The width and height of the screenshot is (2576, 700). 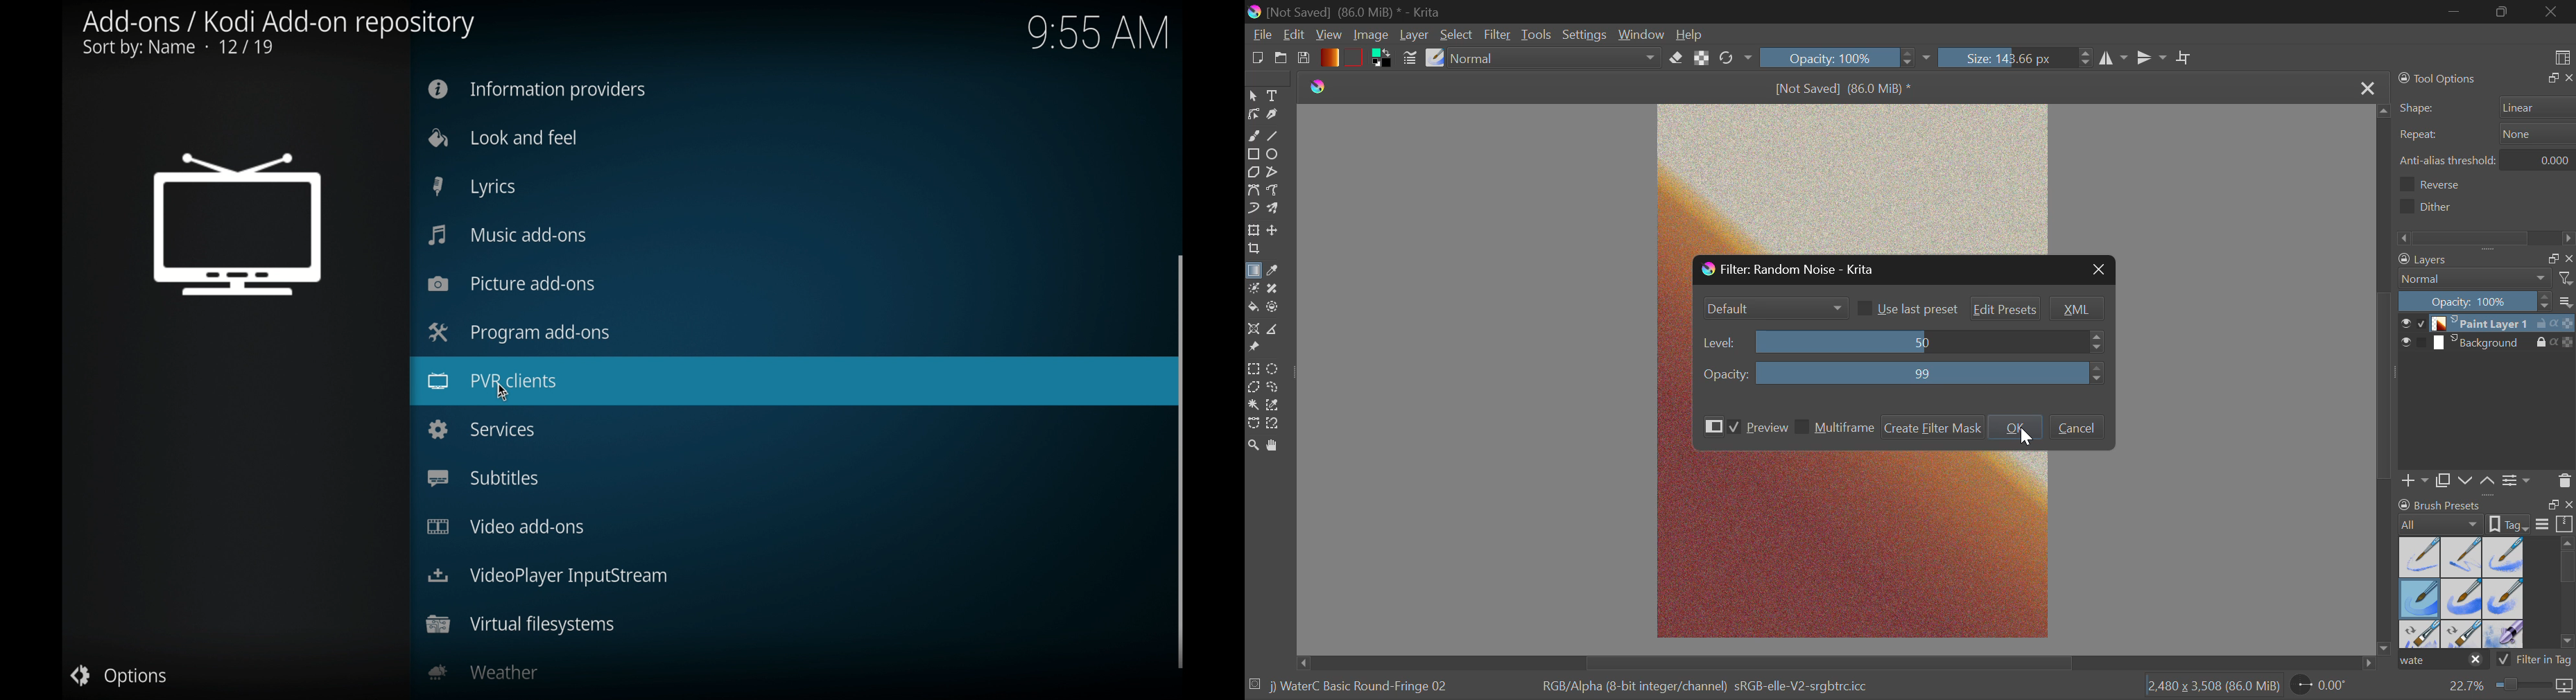 What do you see at coordinates (510, 284) in the screenshot?
I see `picture add-ons` at bounding box center [510, 284].